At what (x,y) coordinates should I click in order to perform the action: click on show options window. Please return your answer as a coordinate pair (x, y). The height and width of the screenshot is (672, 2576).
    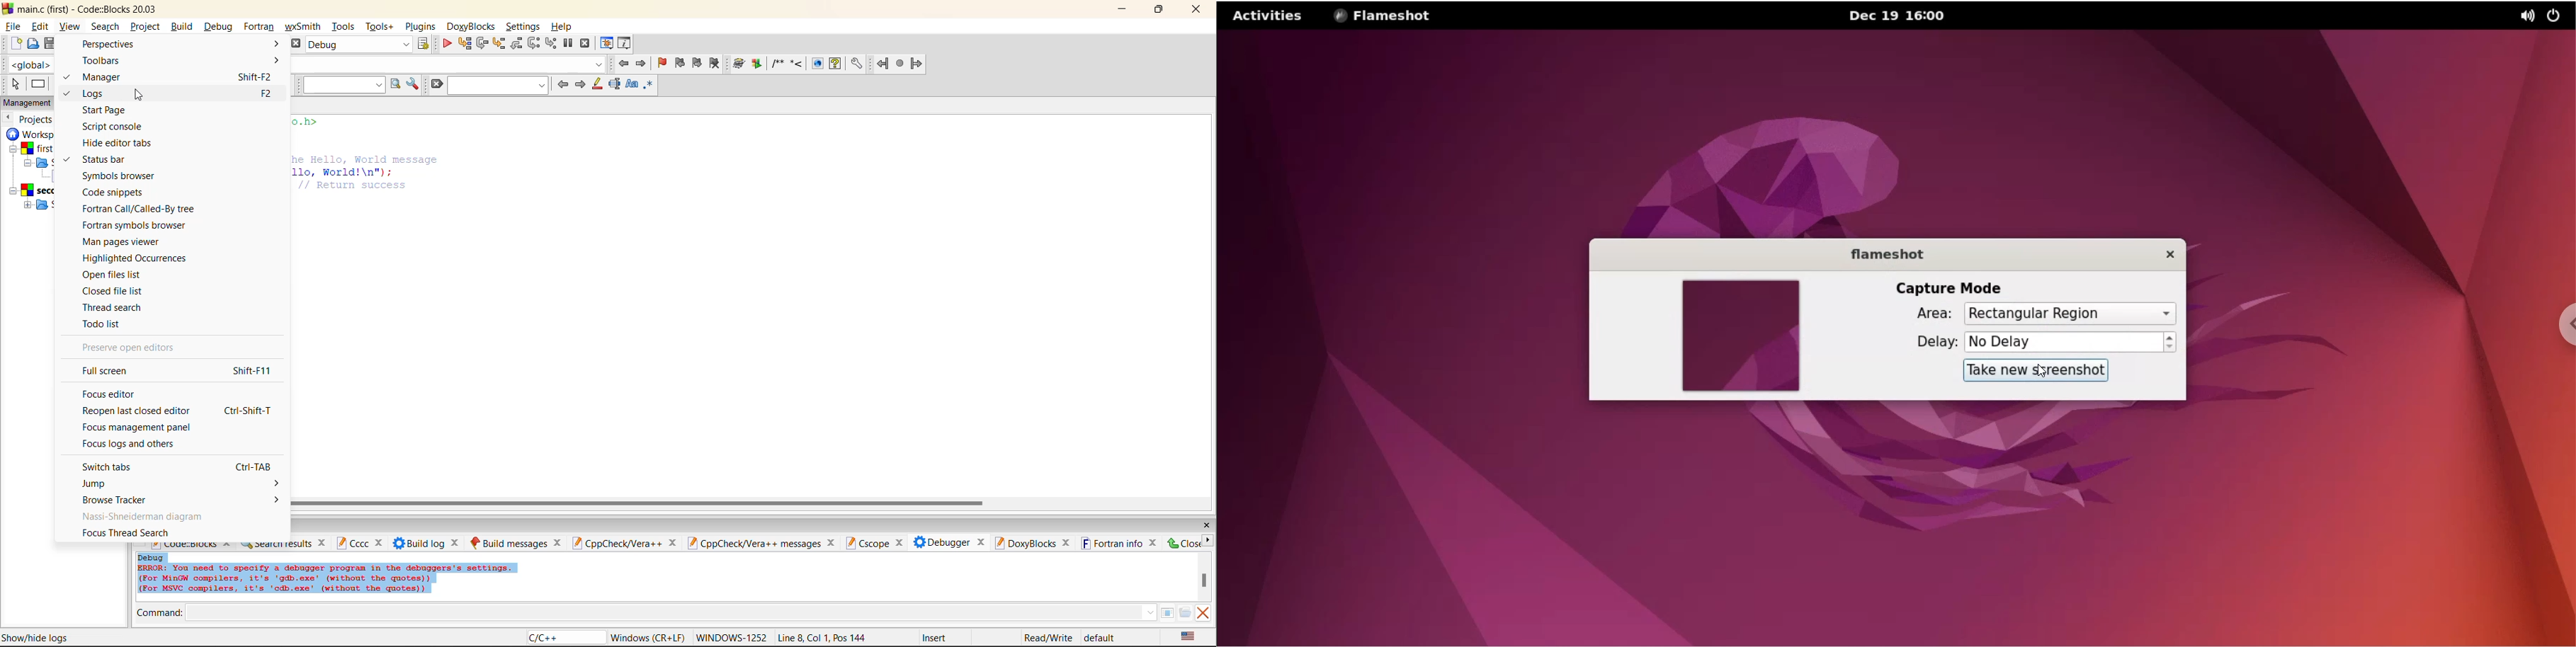
    Looking at the image, I should click on (413, 85).